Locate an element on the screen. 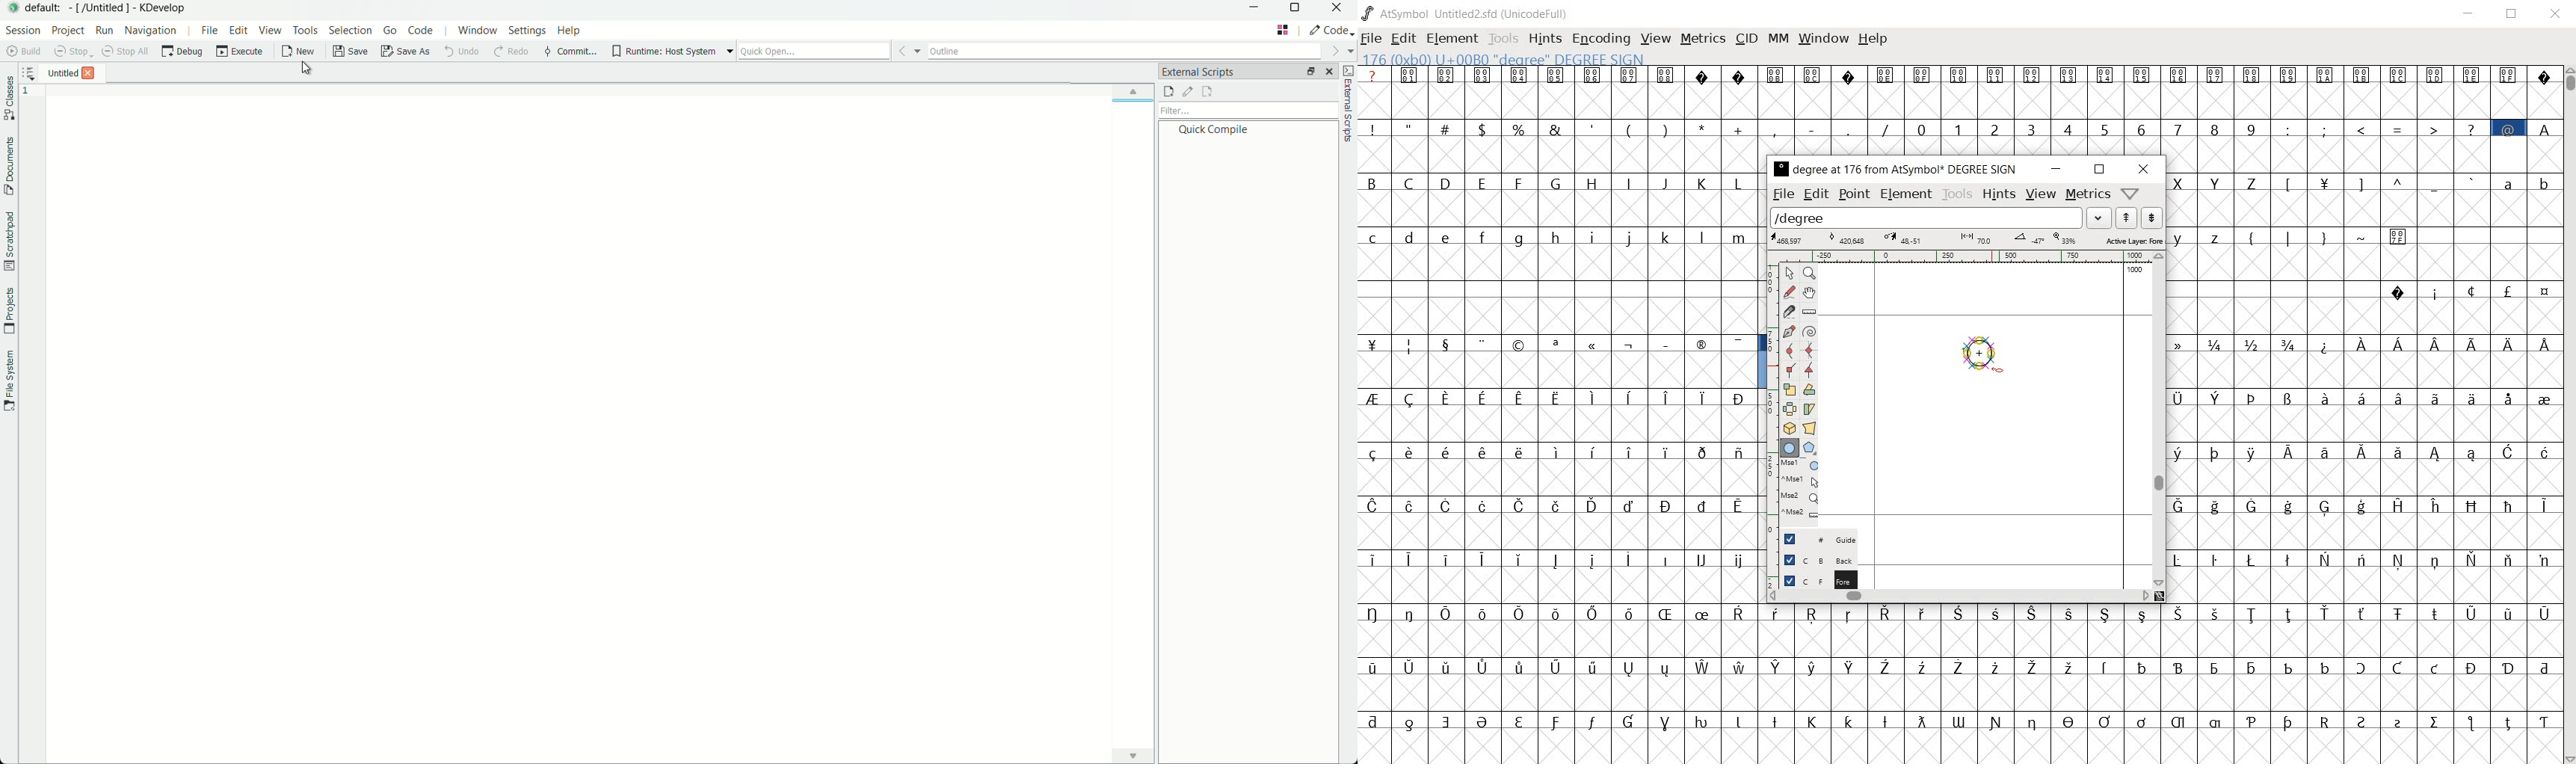 This screenshot has height=784, width=2576. rectangle or ellipse is located at coordinates (1789, 447).